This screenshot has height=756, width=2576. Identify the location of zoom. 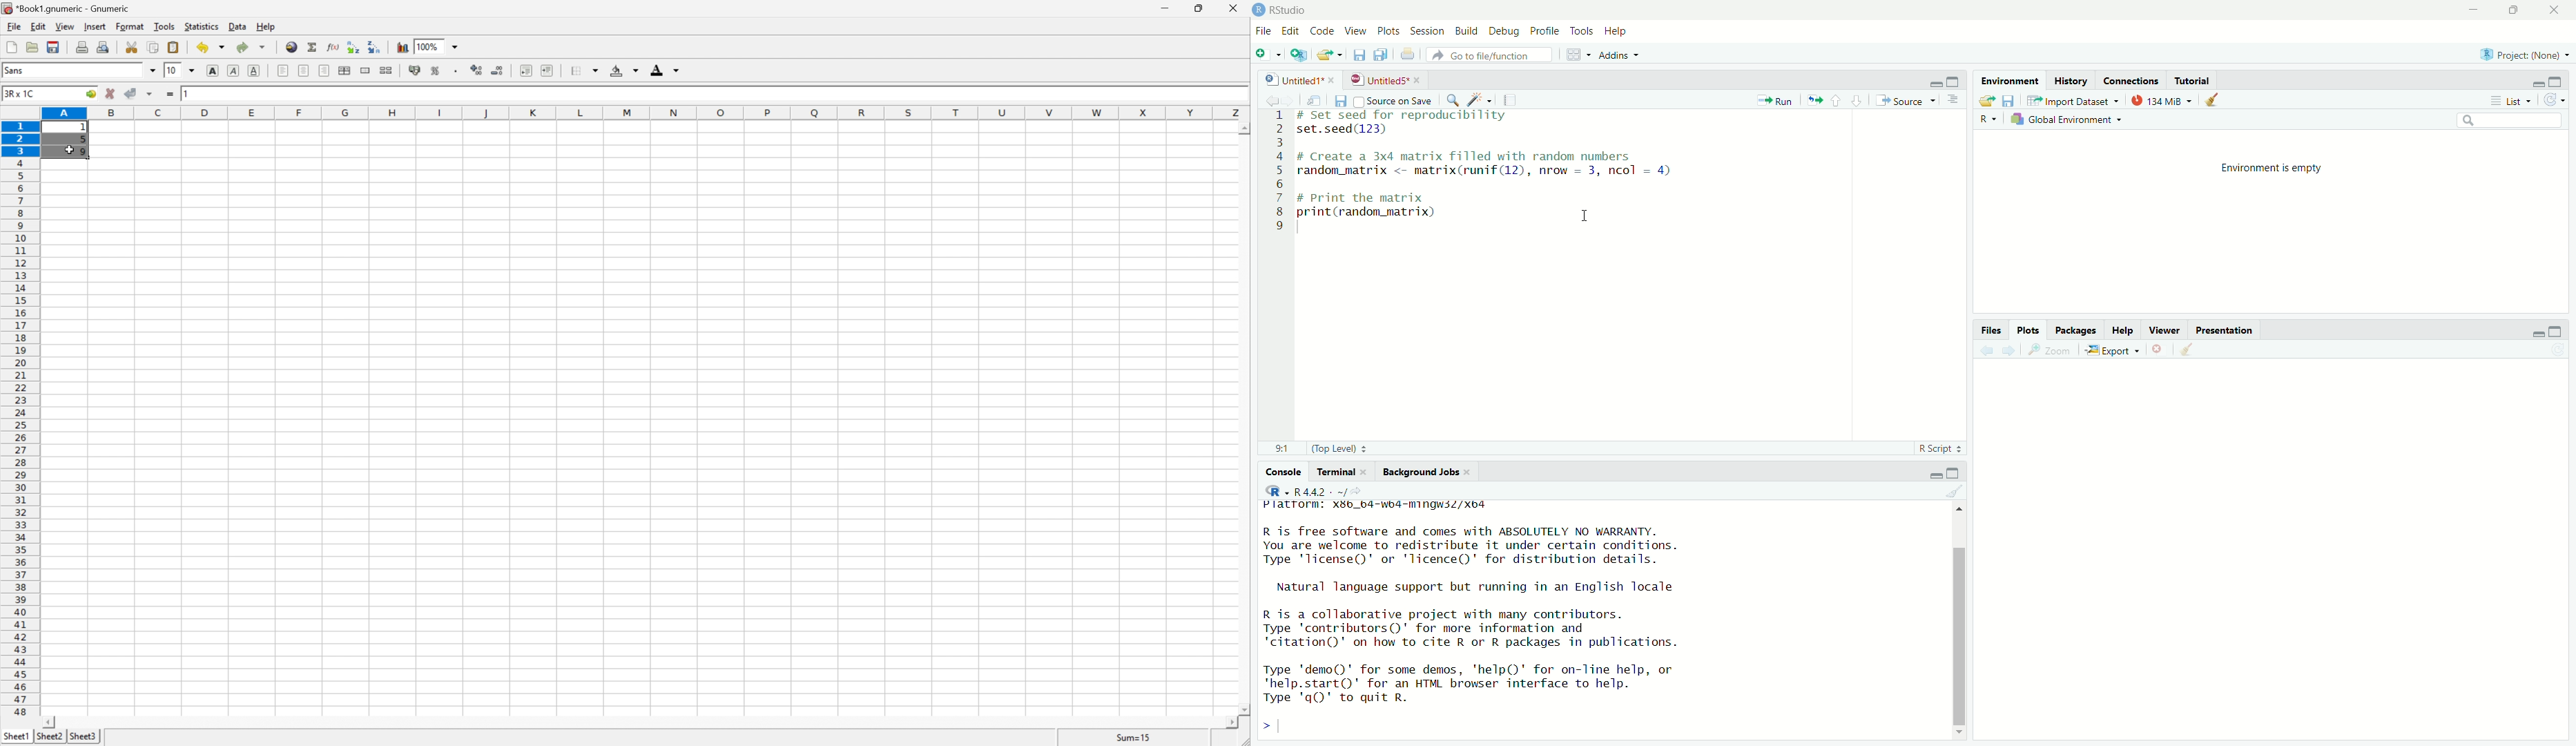
(2048, 352).